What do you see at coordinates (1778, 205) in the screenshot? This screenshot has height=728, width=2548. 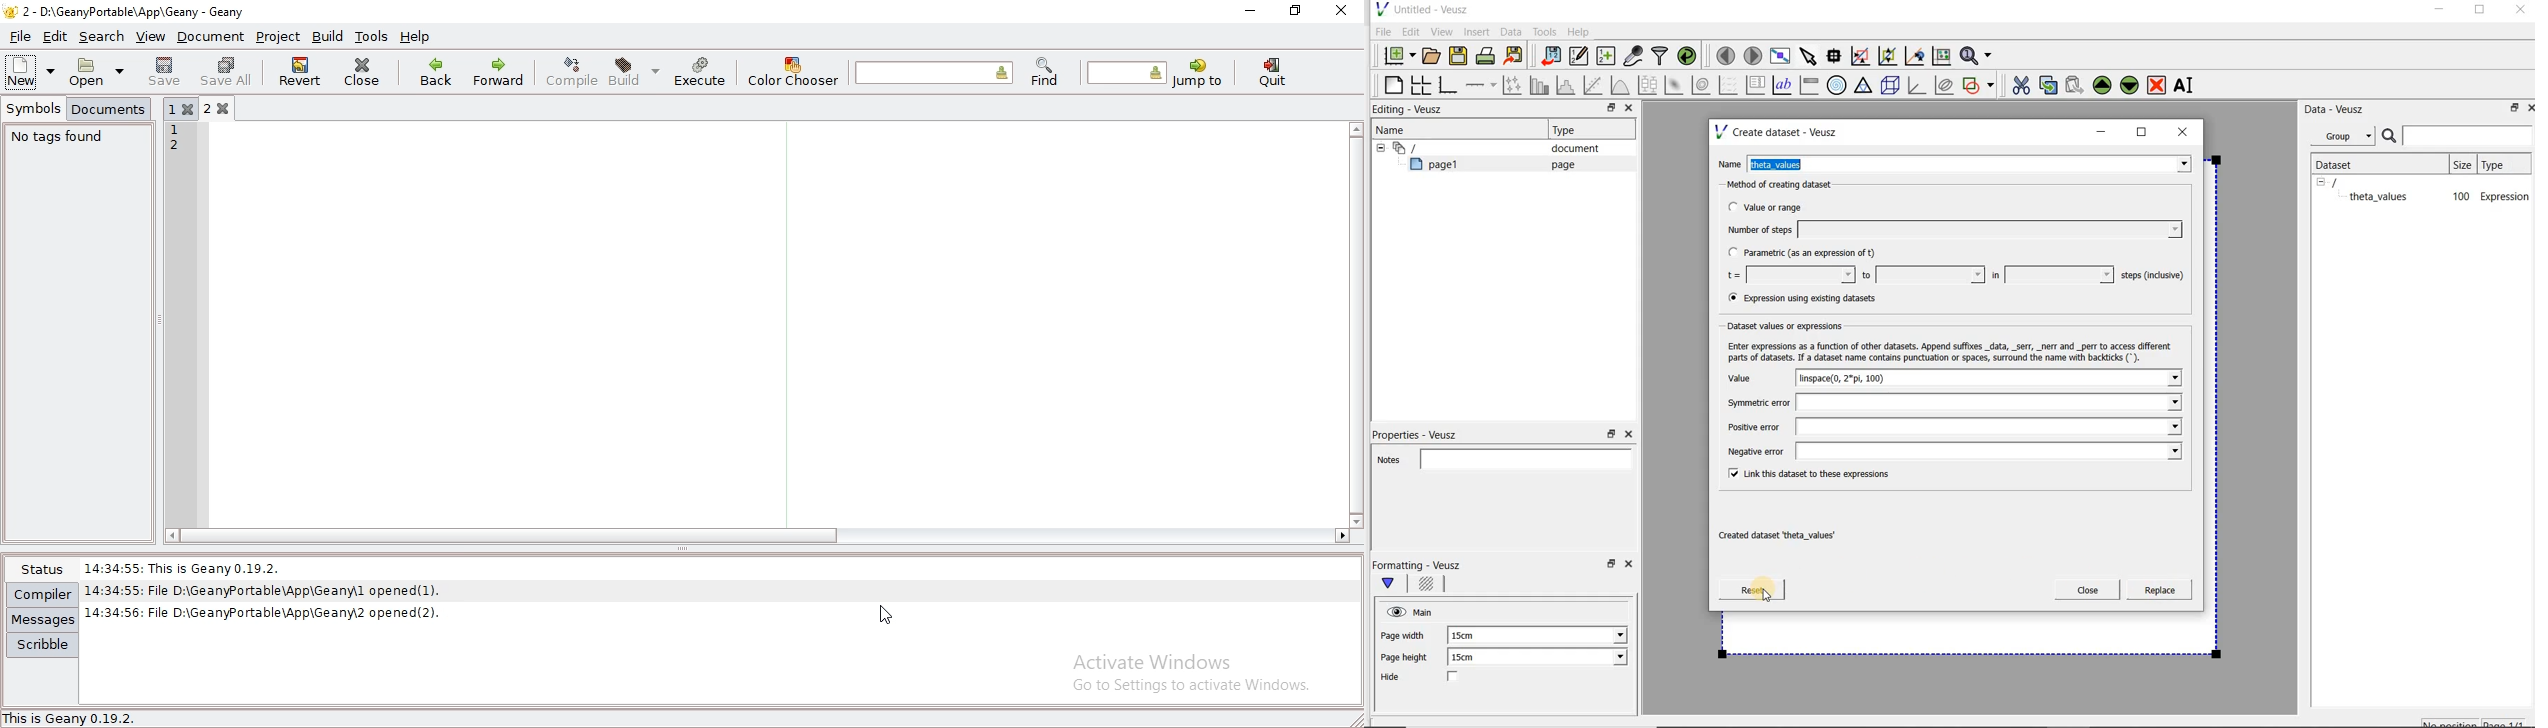 I see `Value or range` at bounding box center [1778, 205].